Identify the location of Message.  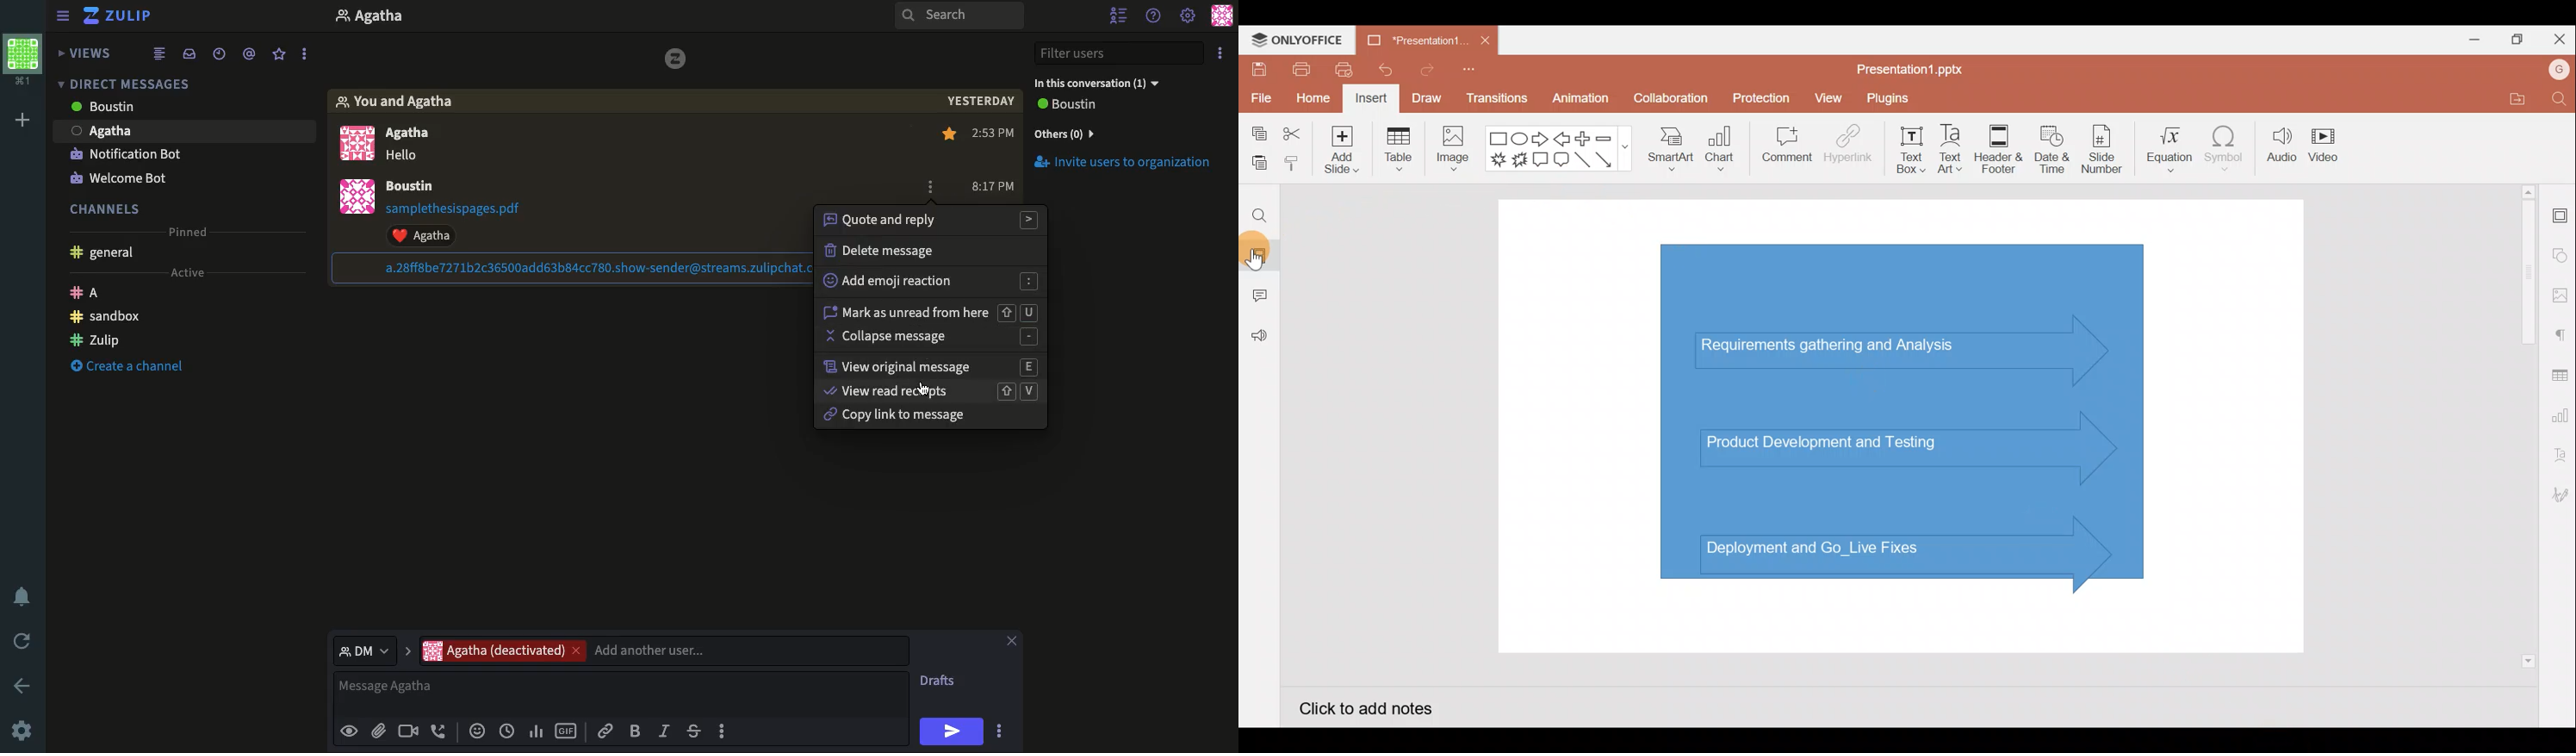
(624, 694).